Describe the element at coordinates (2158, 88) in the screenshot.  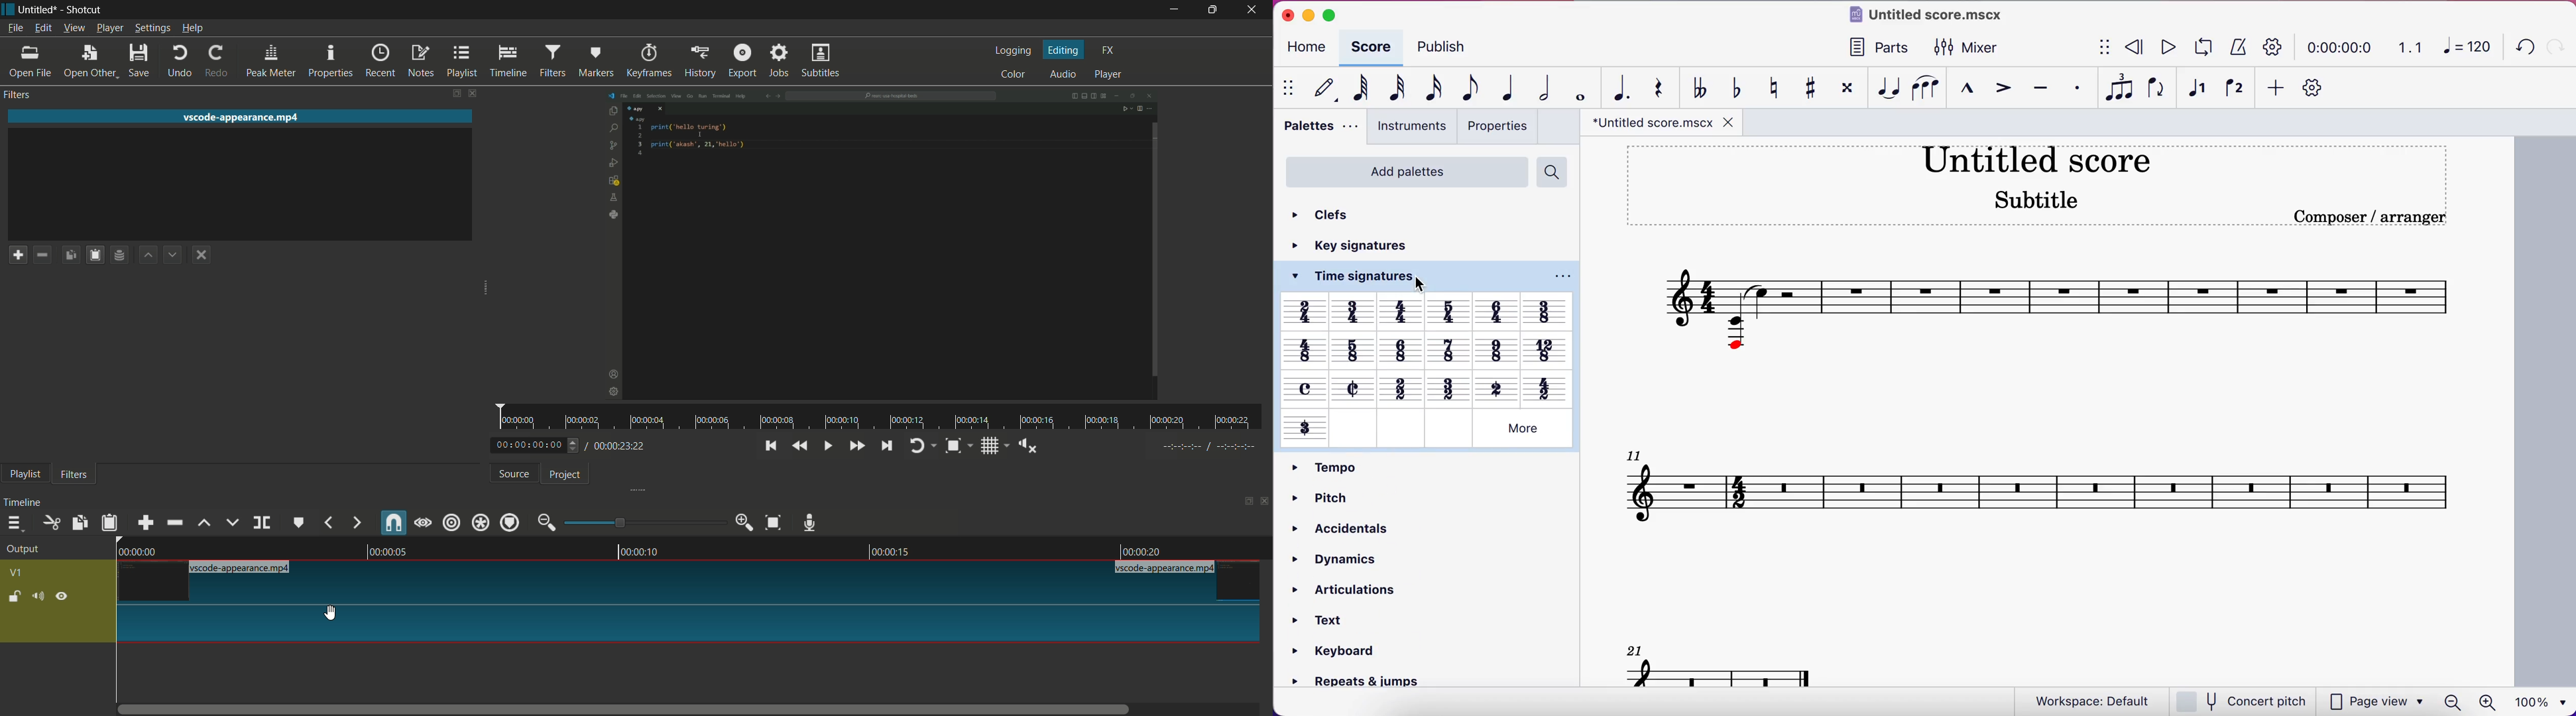
I see `flip direction` at that location.